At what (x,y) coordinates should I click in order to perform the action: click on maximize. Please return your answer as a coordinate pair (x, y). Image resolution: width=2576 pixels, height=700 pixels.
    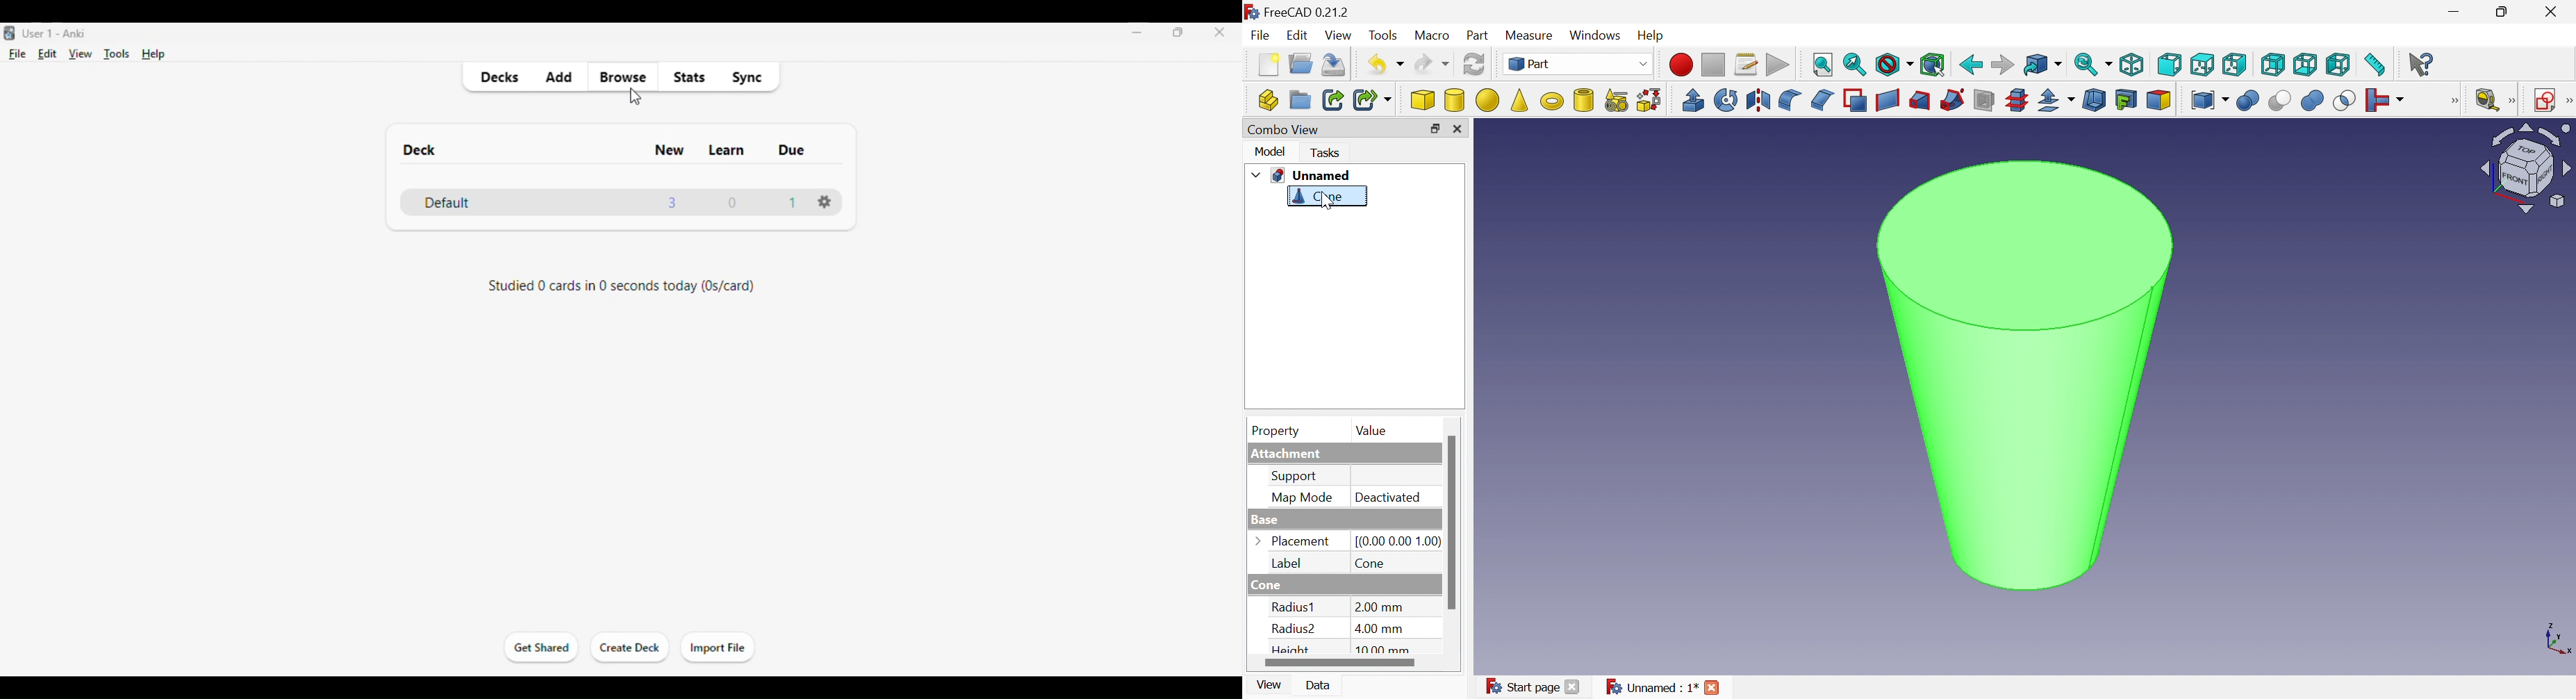
    Looking at the image, I should click on (1179, 32).